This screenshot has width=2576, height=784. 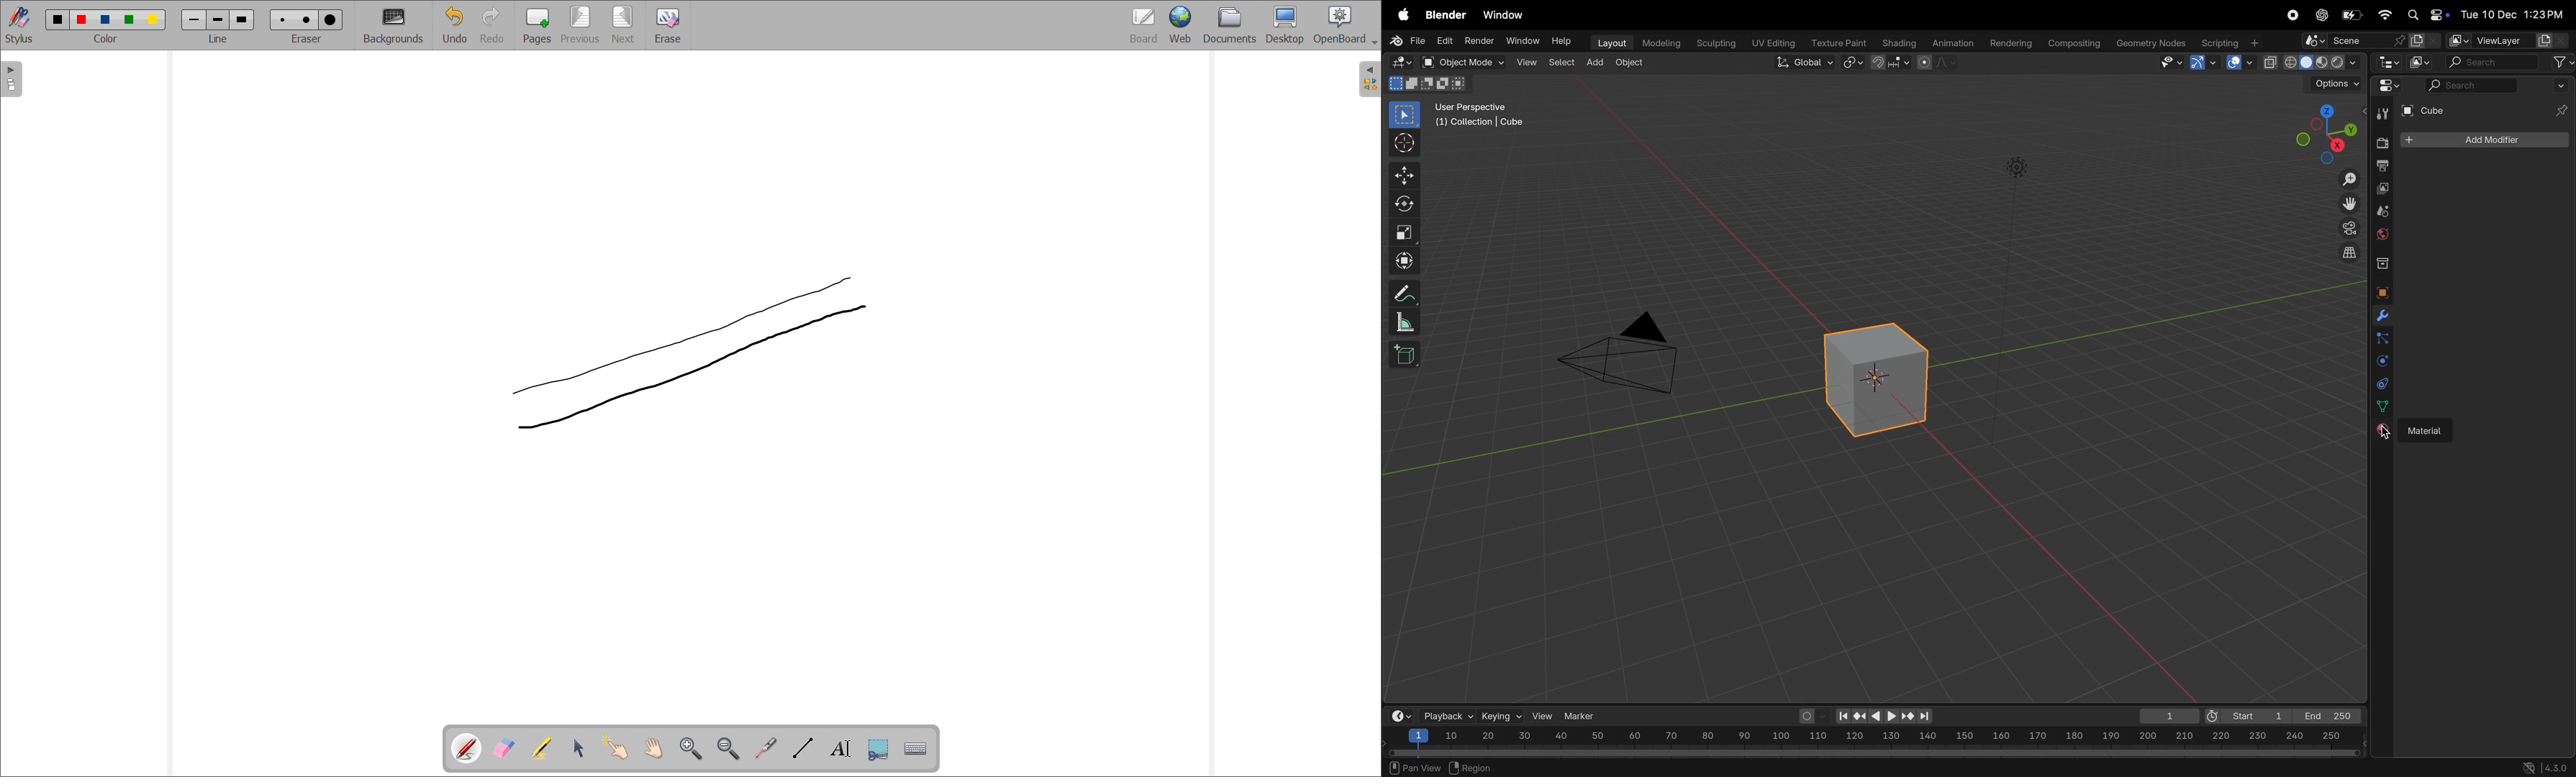 What do you see at coordinates (1399, 15) in the screenshot?
I see `apple menu` at bounding box center [1399, 15].